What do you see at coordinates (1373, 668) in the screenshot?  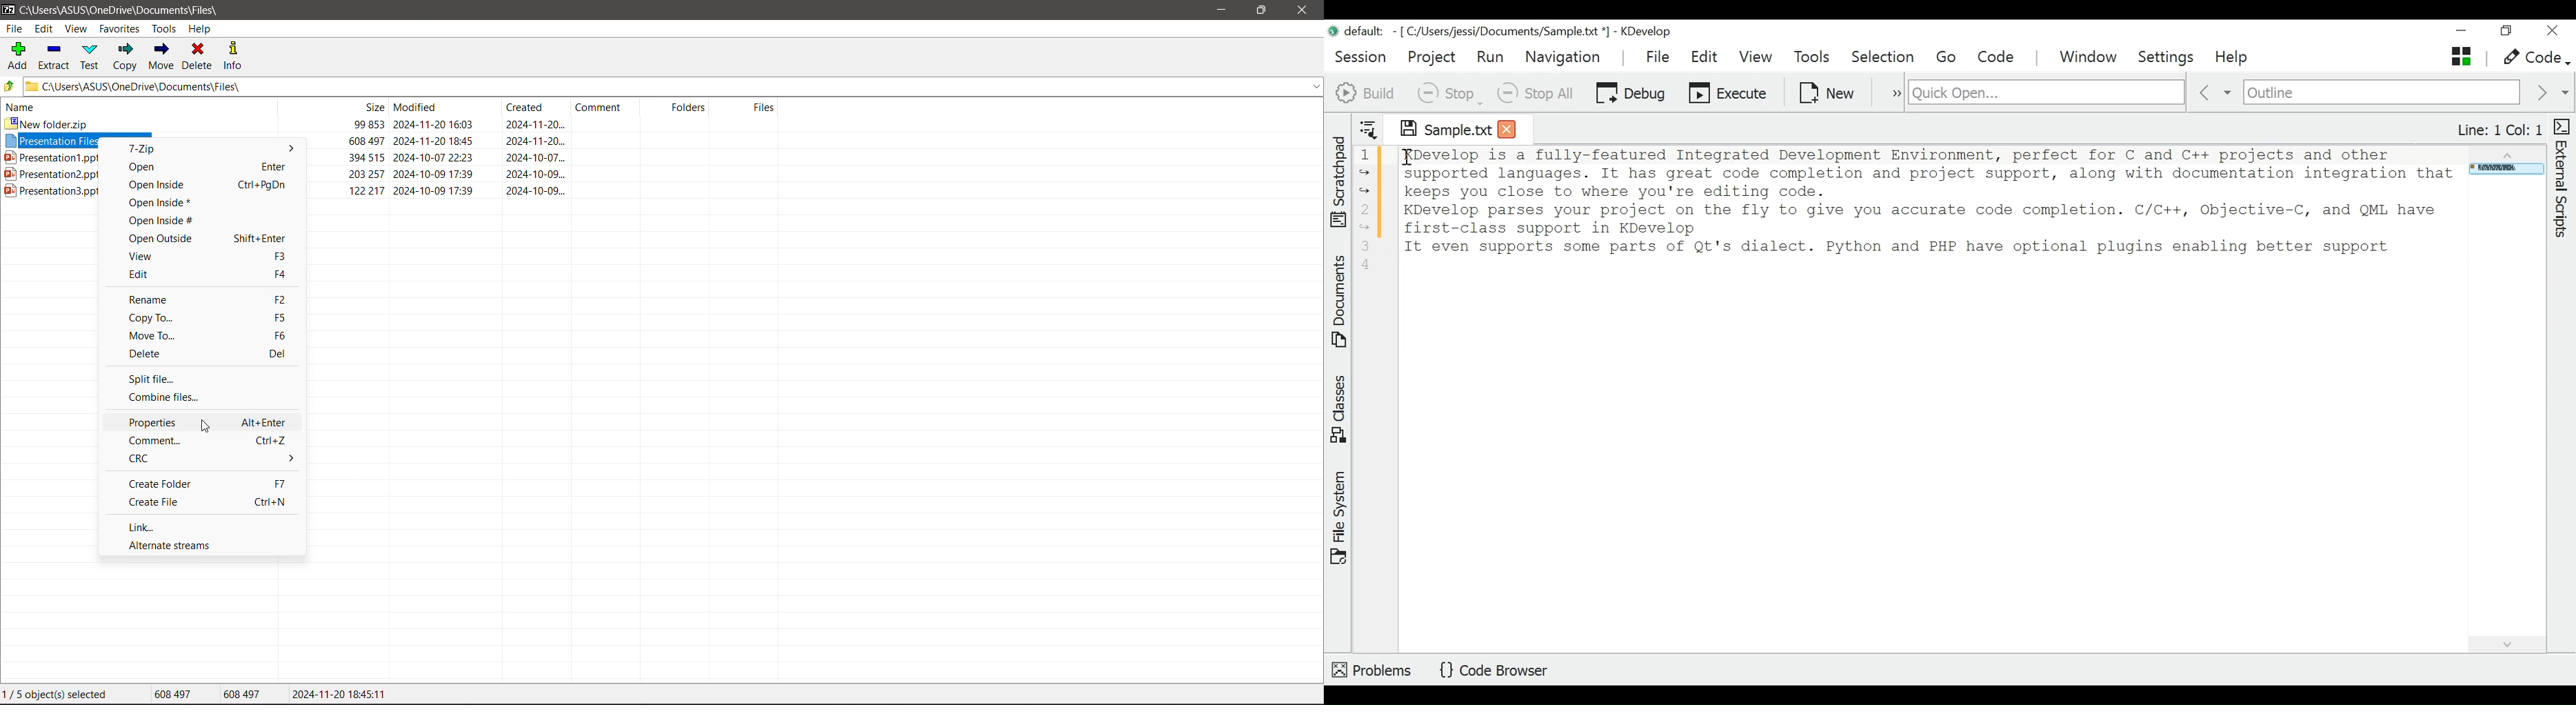 I see `Problems` at bounding box center [1373, 668].